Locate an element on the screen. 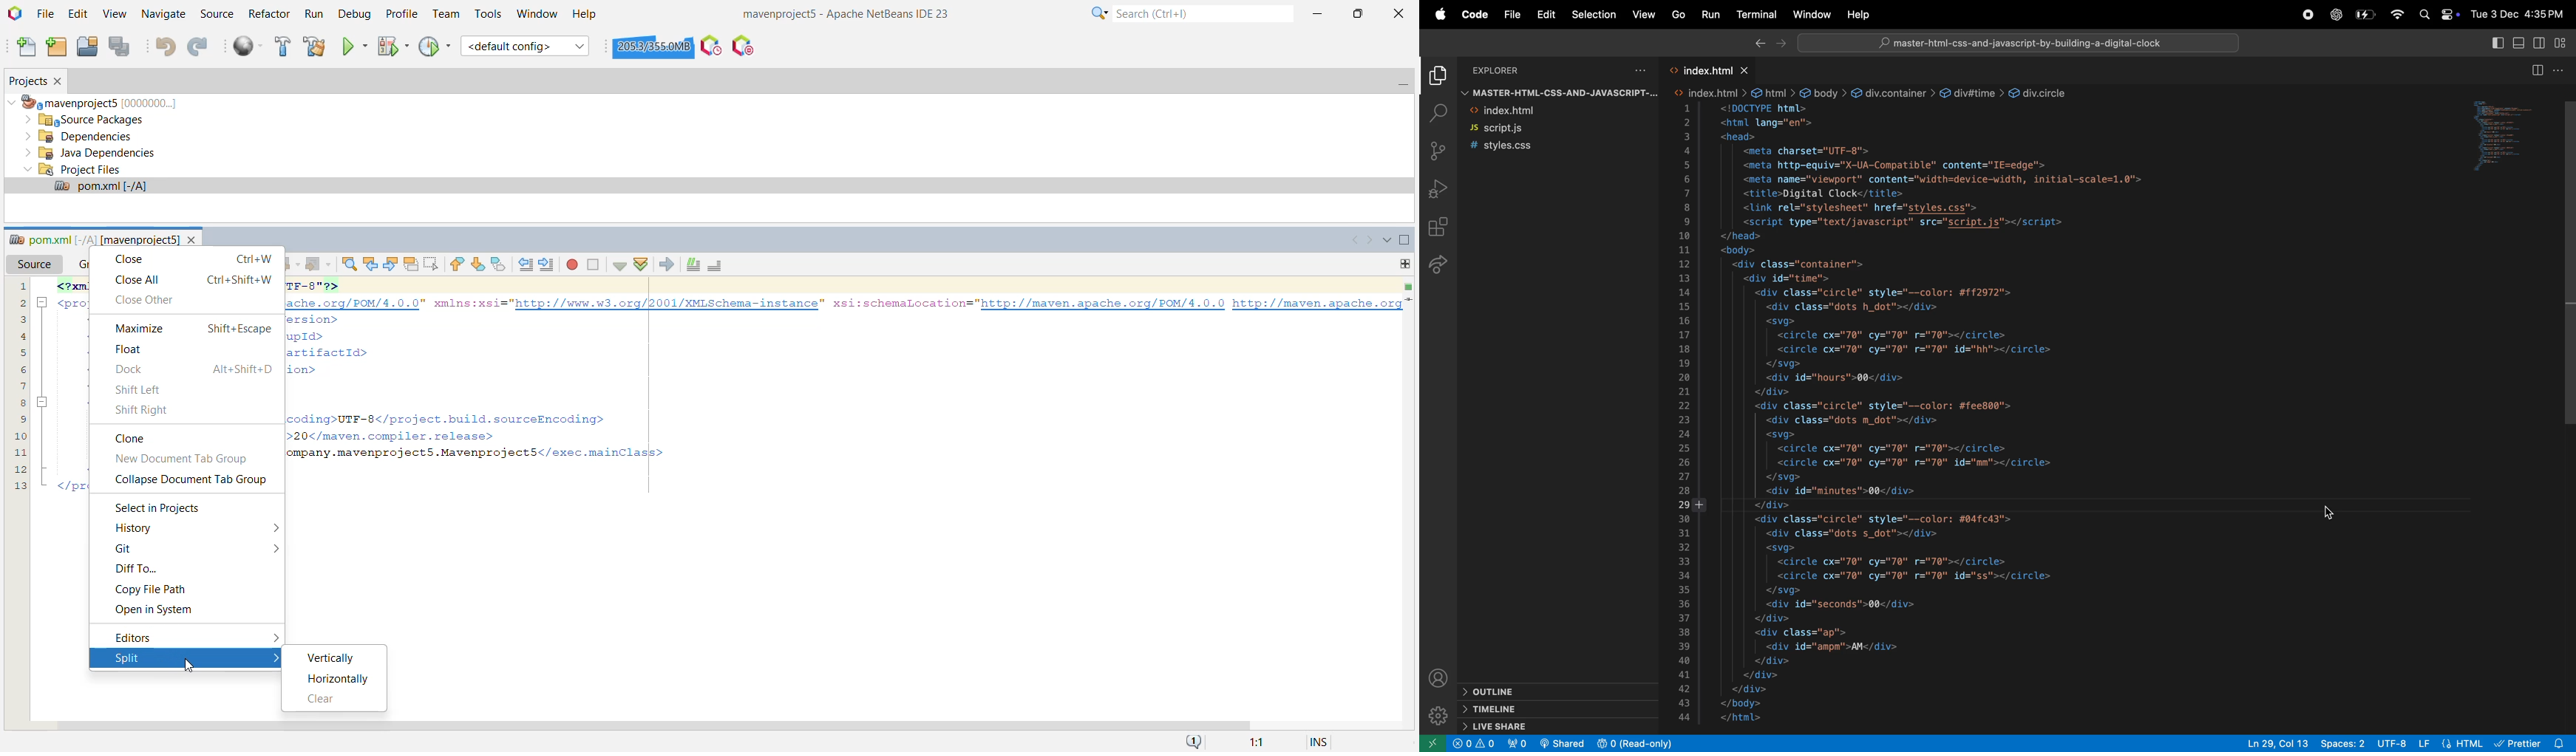  Clear is located at coordinates (324, 700).